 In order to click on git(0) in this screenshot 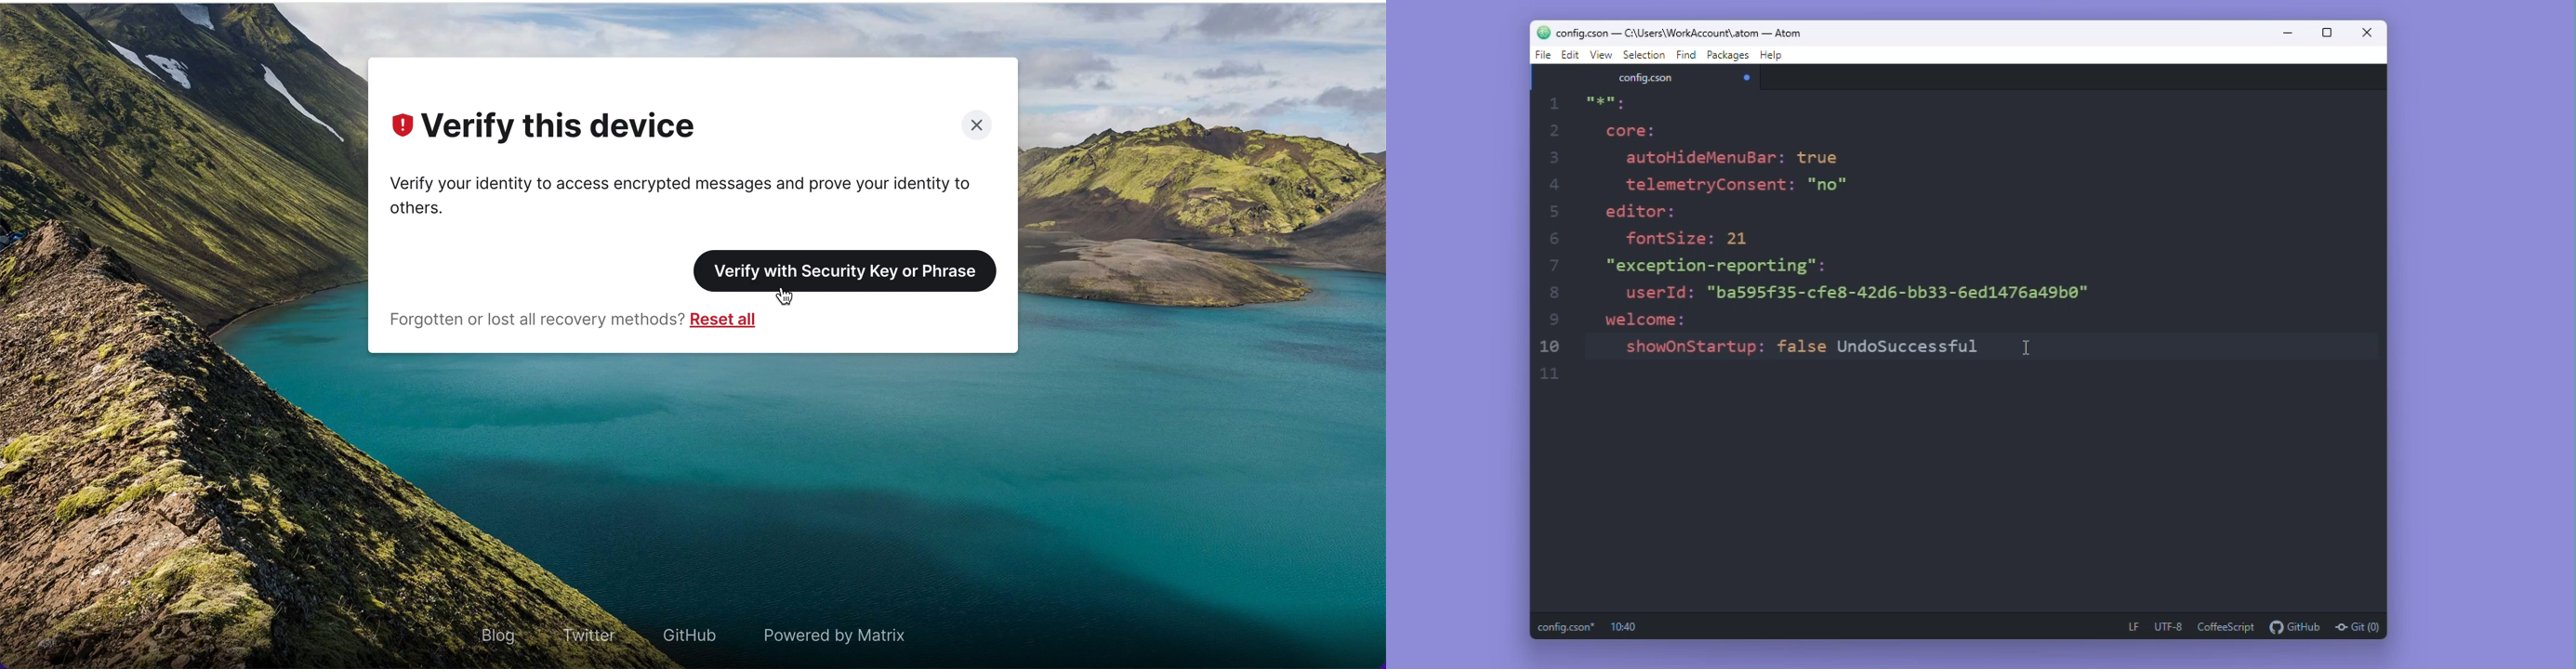, I will do `click(2357, 626)`.